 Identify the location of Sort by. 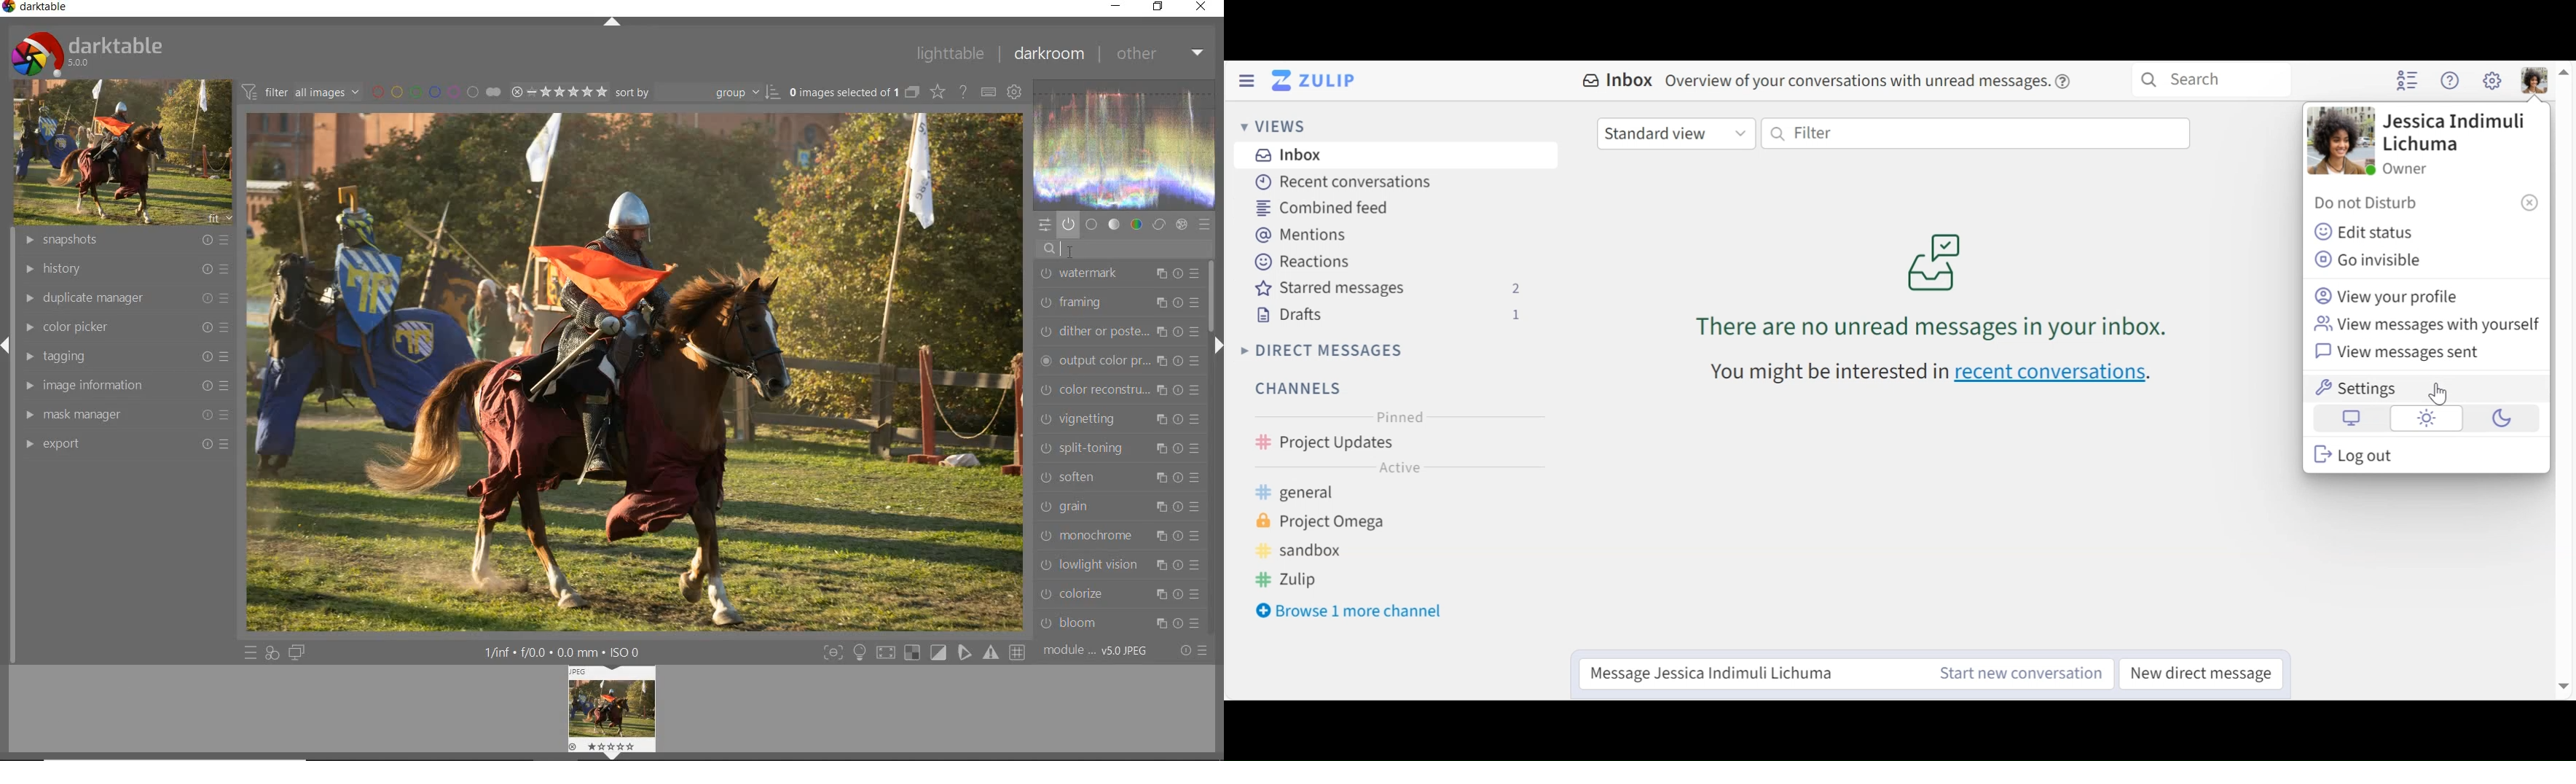
(697, 92).